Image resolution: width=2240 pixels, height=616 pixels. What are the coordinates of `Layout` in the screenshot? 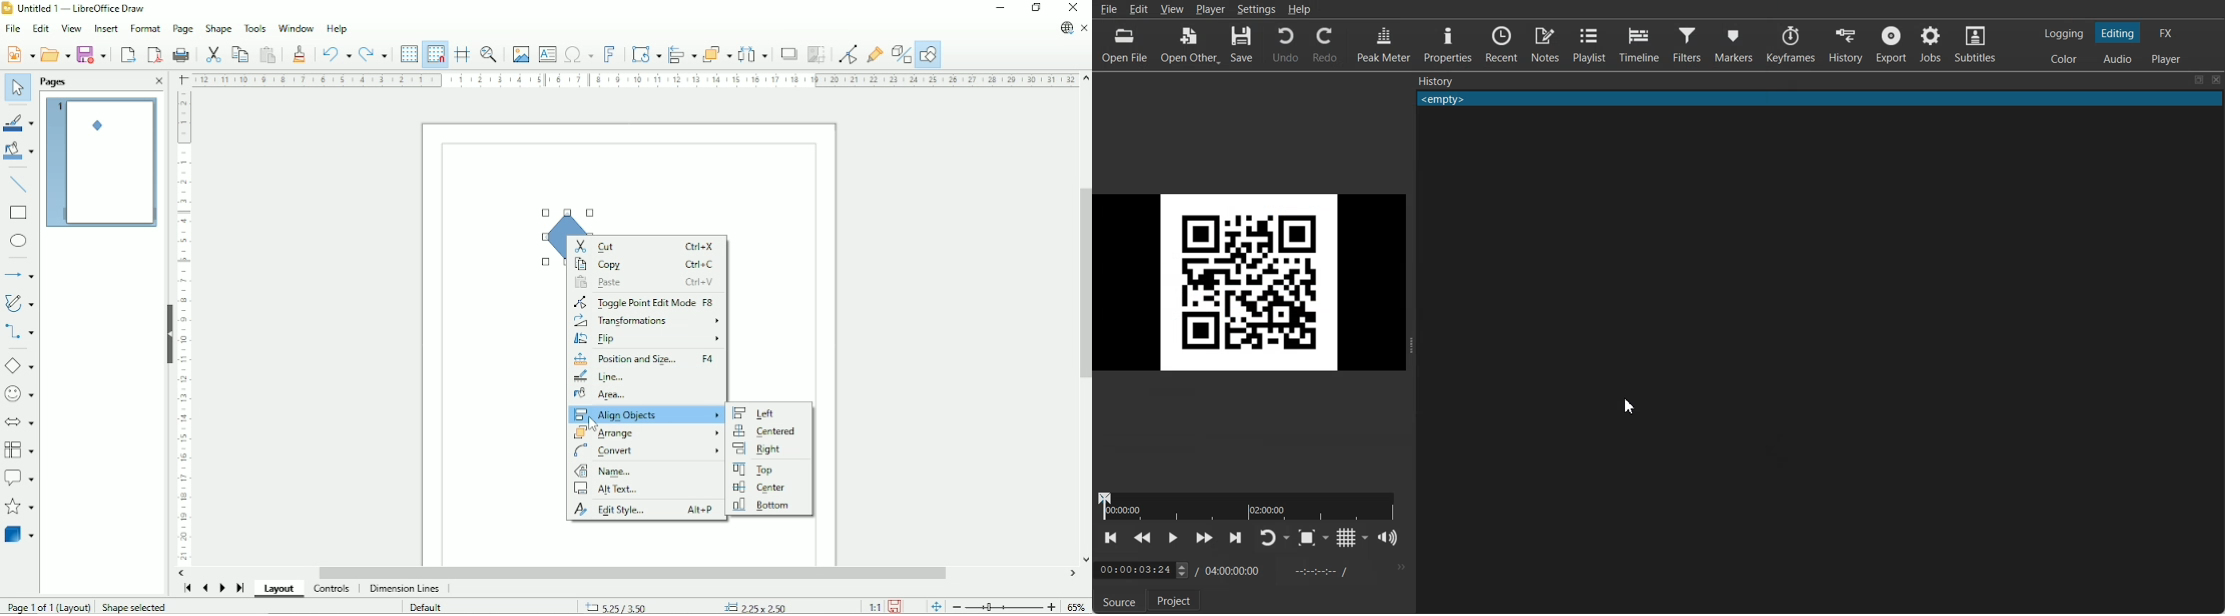 It's located at (279, 590).